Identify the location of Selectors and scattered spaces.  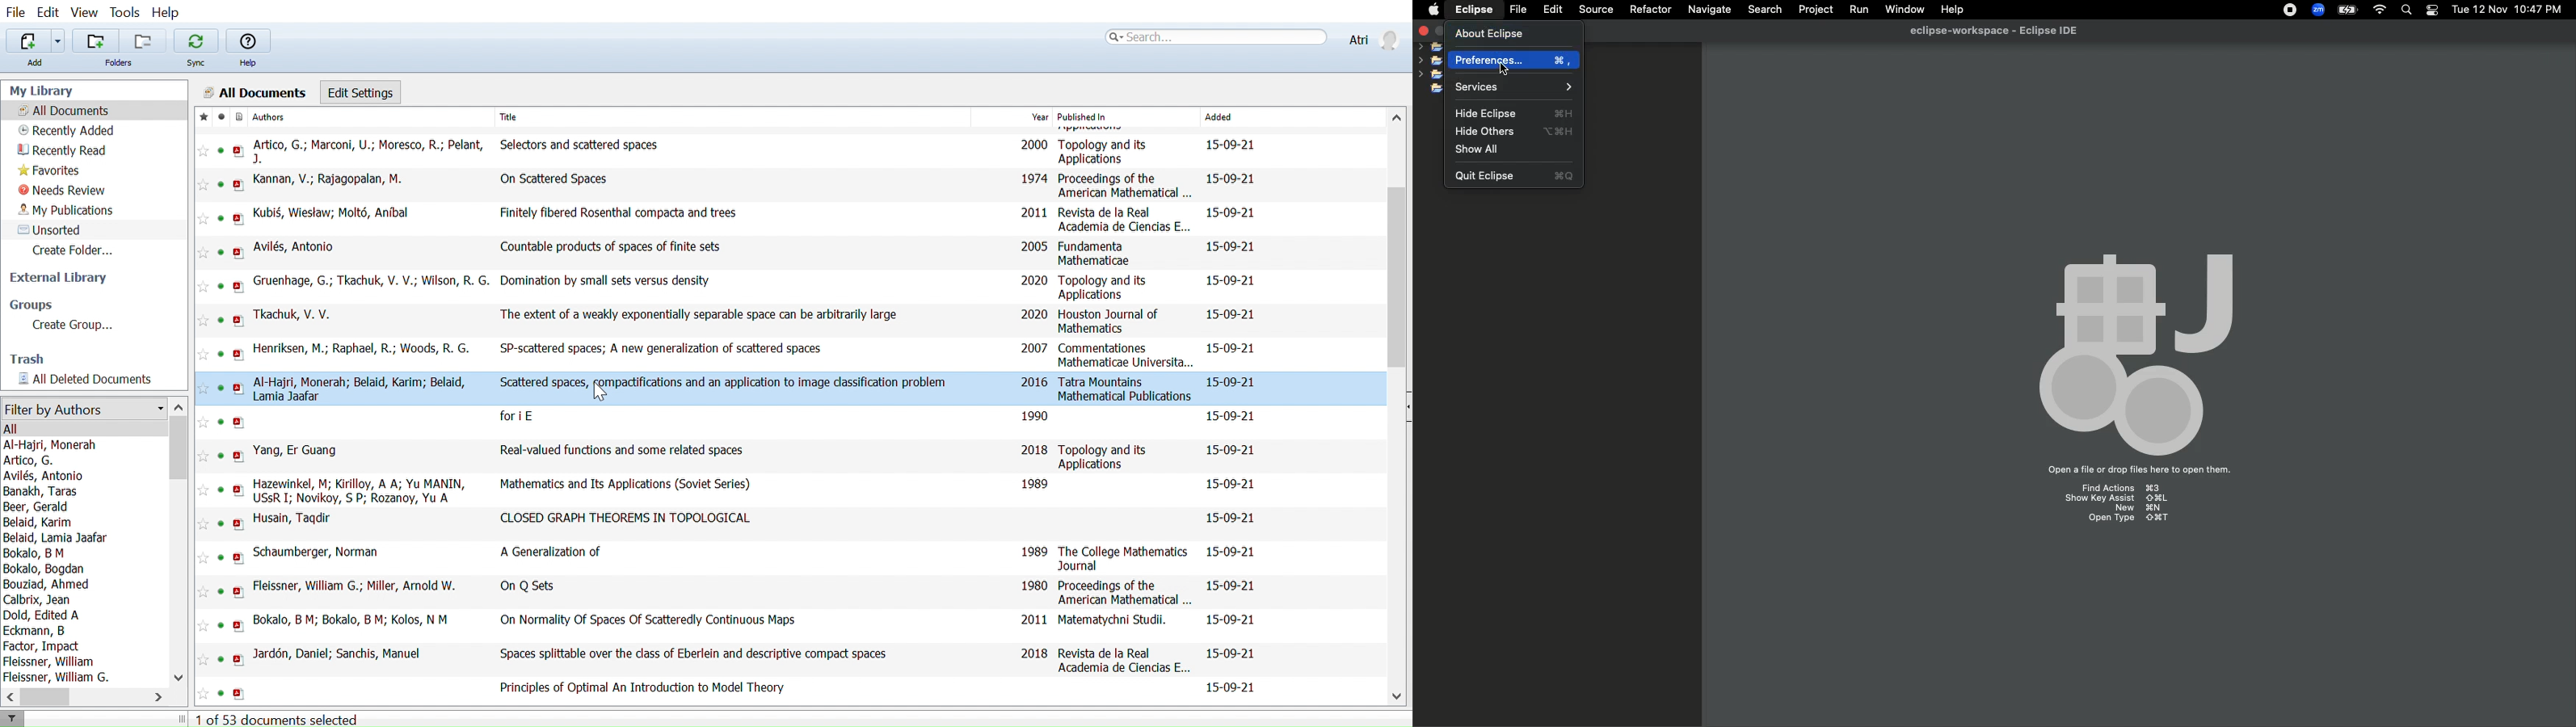
(587, 143).